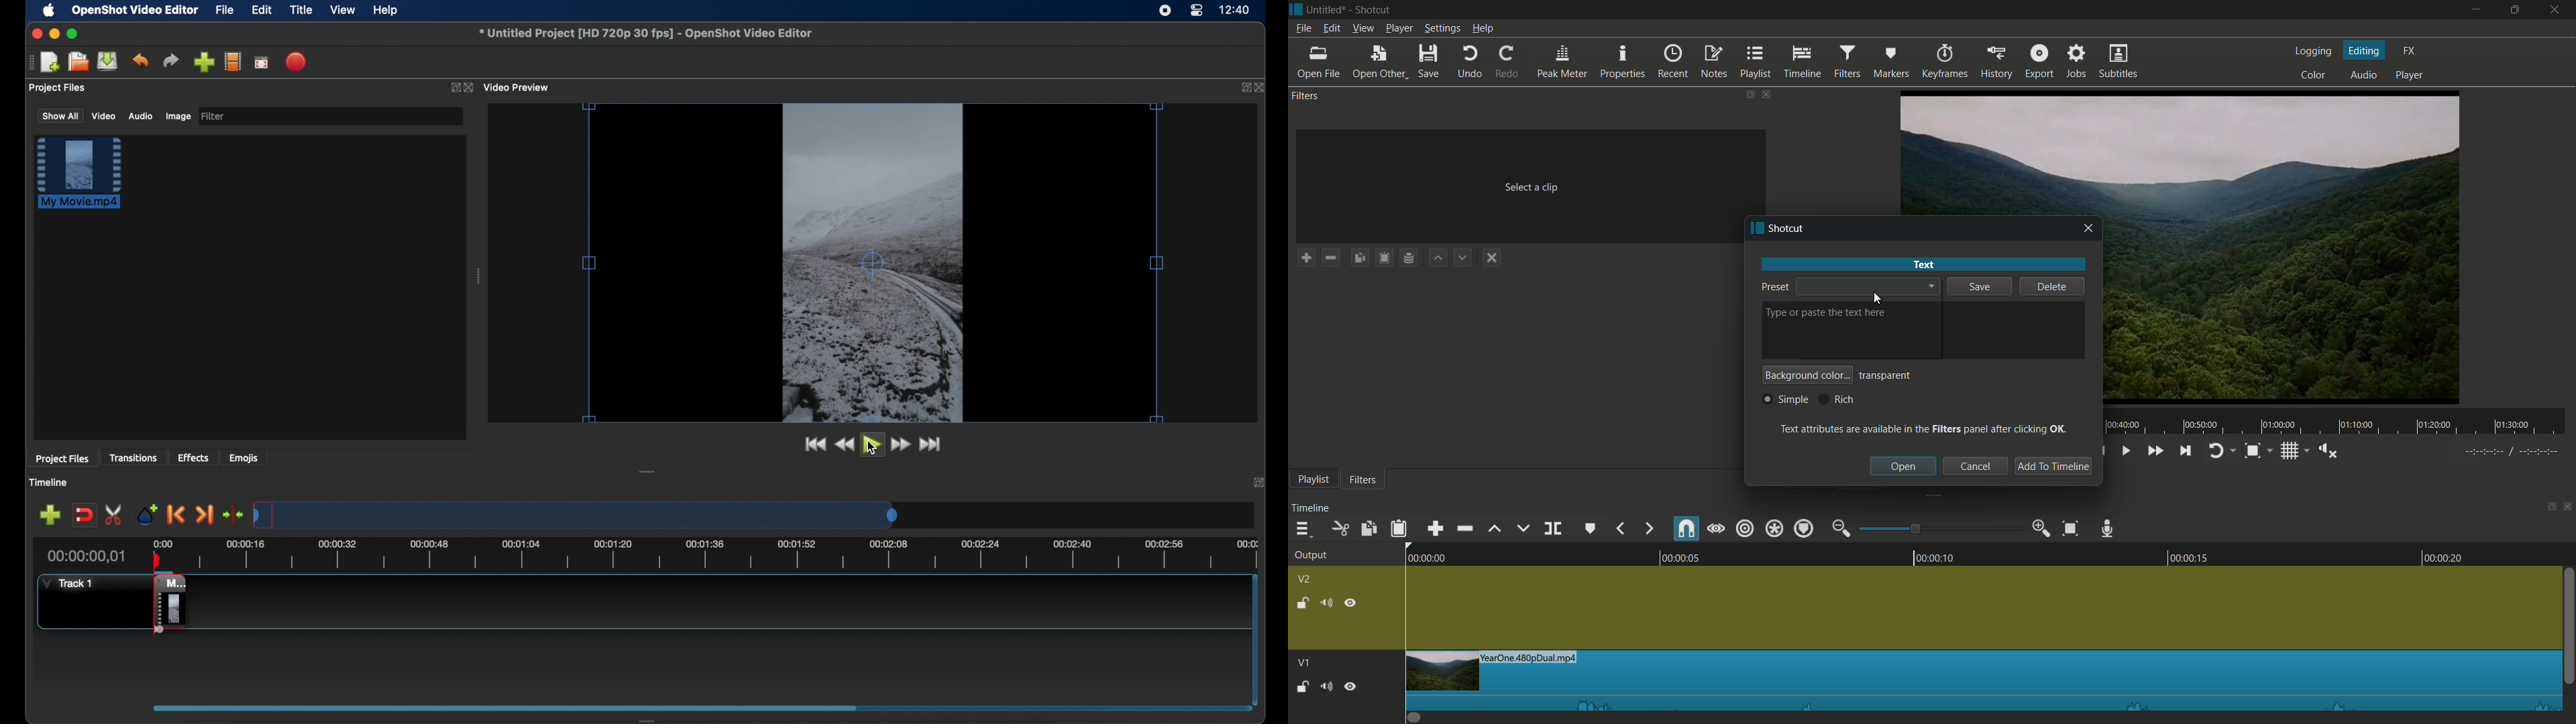 Image resolution: width=2576 pixels, height=728 pixels. I want to click on Pause, so click(1351, 685).